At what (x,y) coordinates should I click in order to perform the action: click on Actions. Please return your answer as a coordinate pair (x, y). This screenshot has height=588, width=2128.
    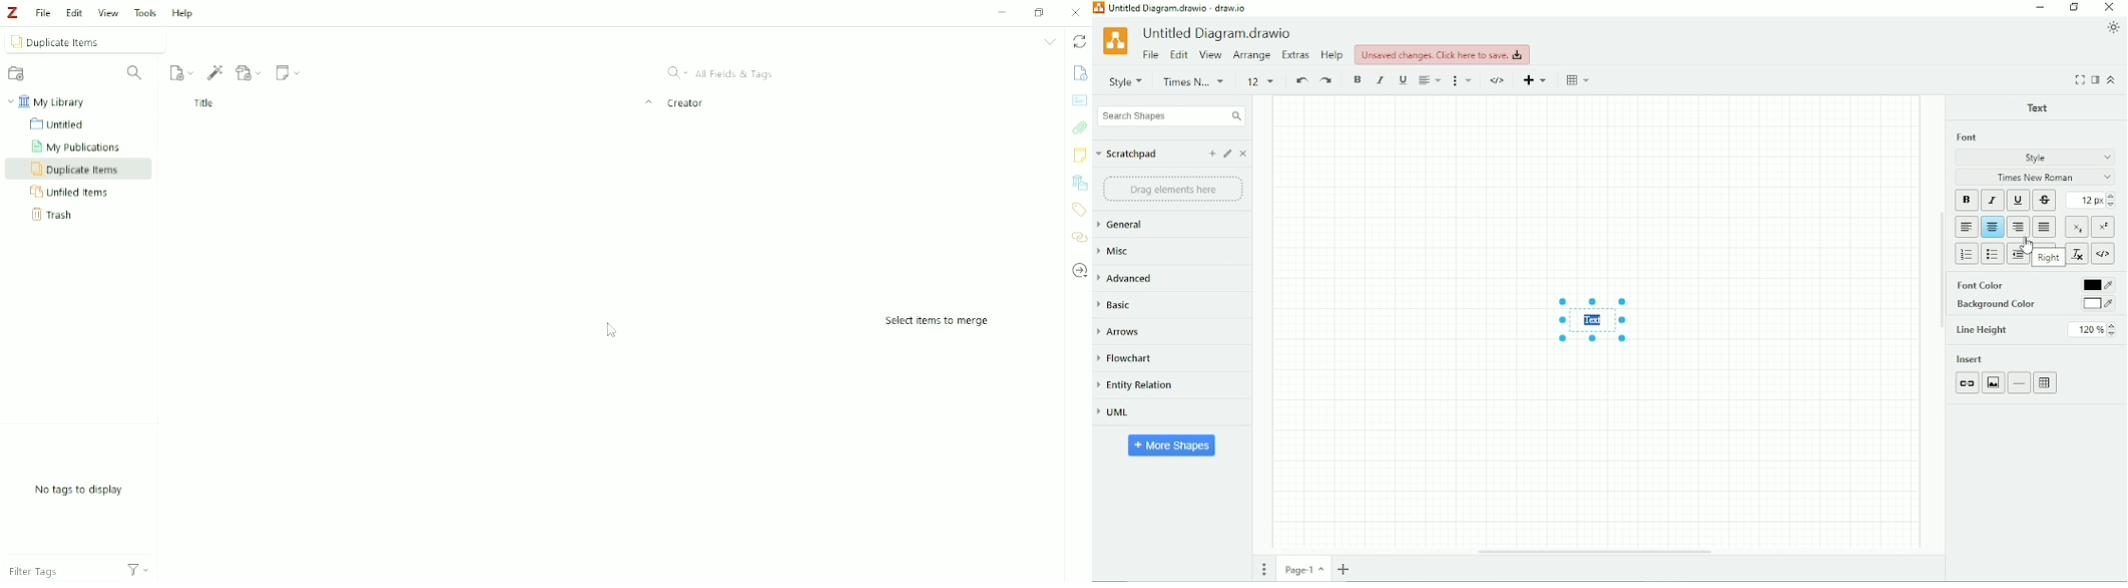
    Looking at the image, I should click on (139, 571).